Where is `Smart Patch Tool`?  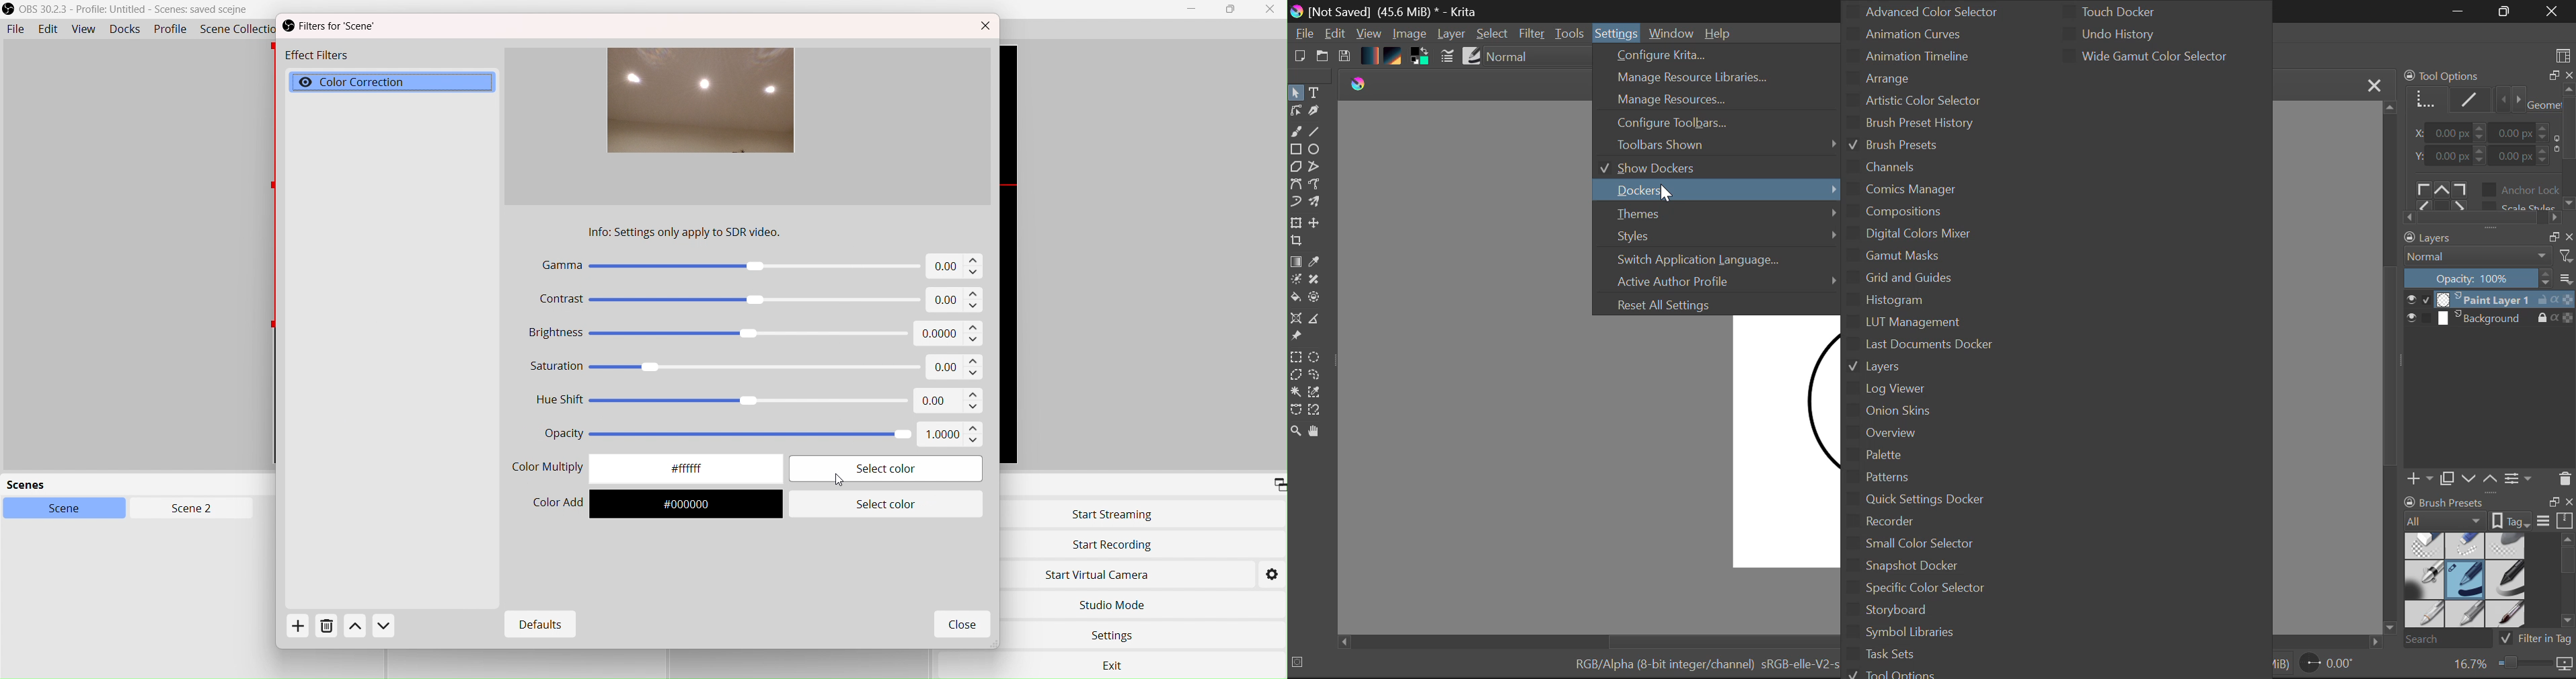
Smart Patch Tool is located at coordinates (1316, 279).